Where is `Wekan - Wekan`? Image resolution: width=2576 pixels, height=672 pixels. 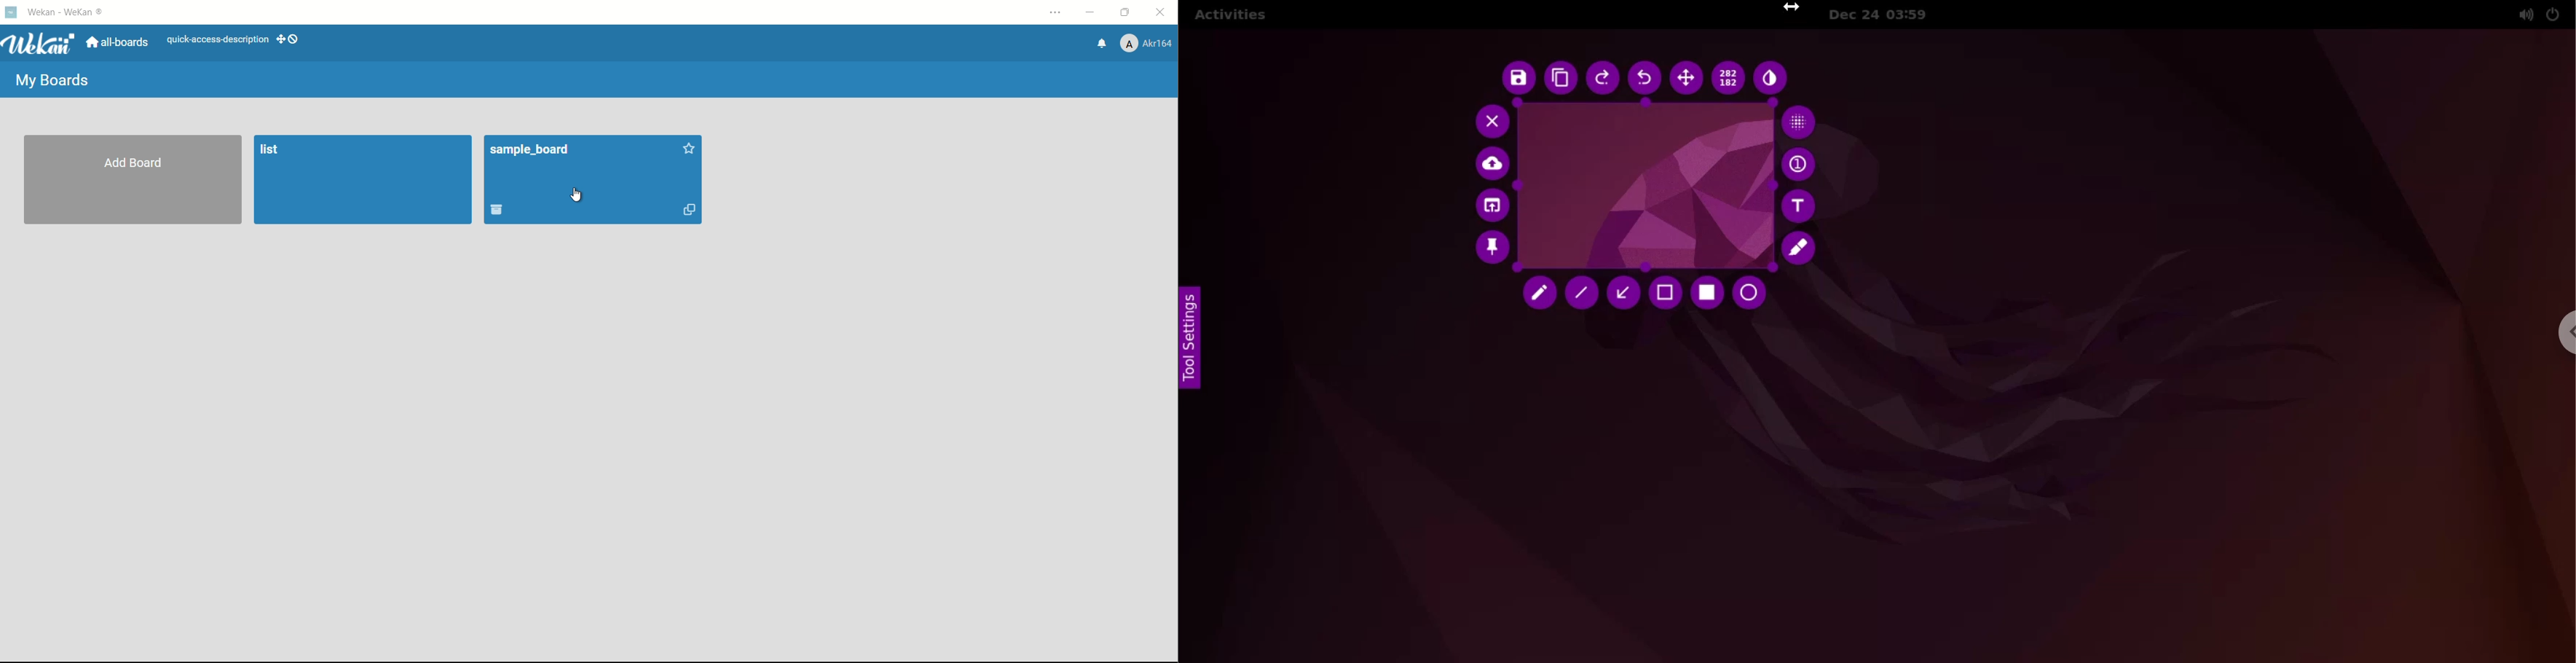
Wekan - Wekan is located at coordinates (67, 14).